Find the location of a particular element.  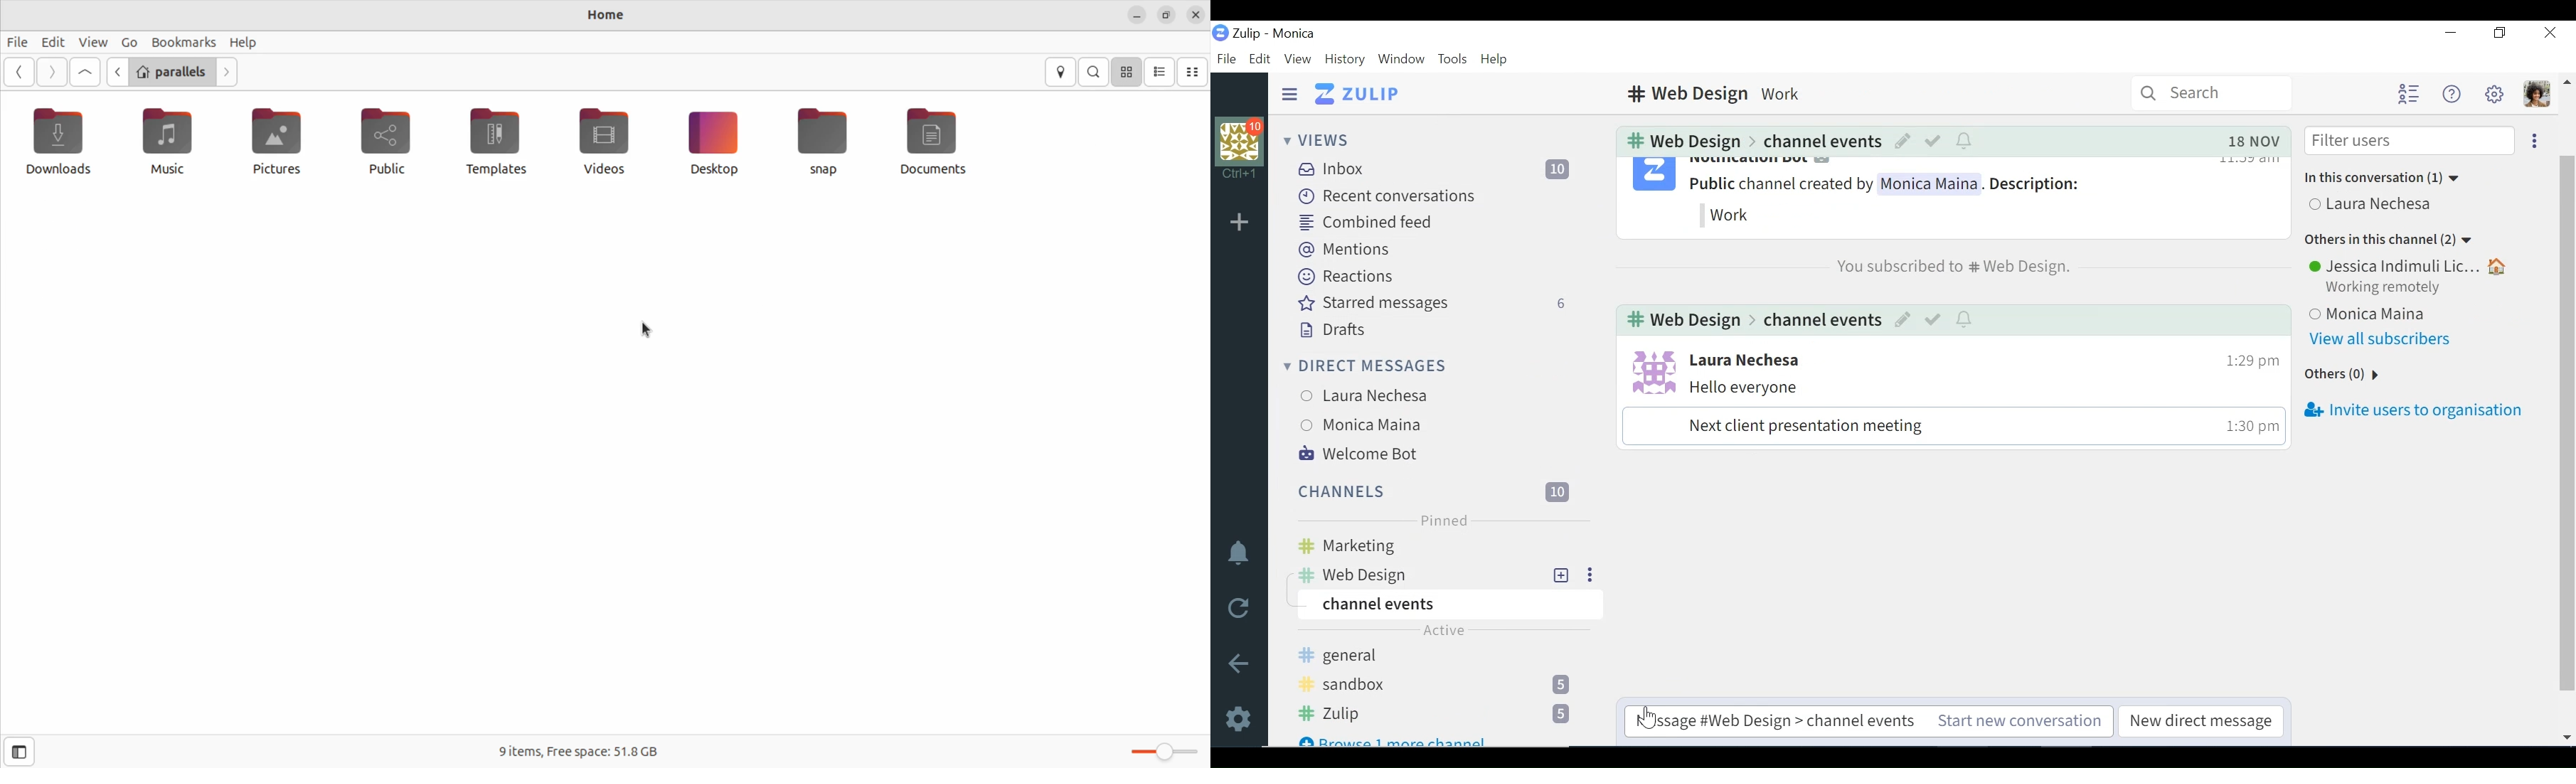

sandbox Channel is located at coordinates (1440, 686).